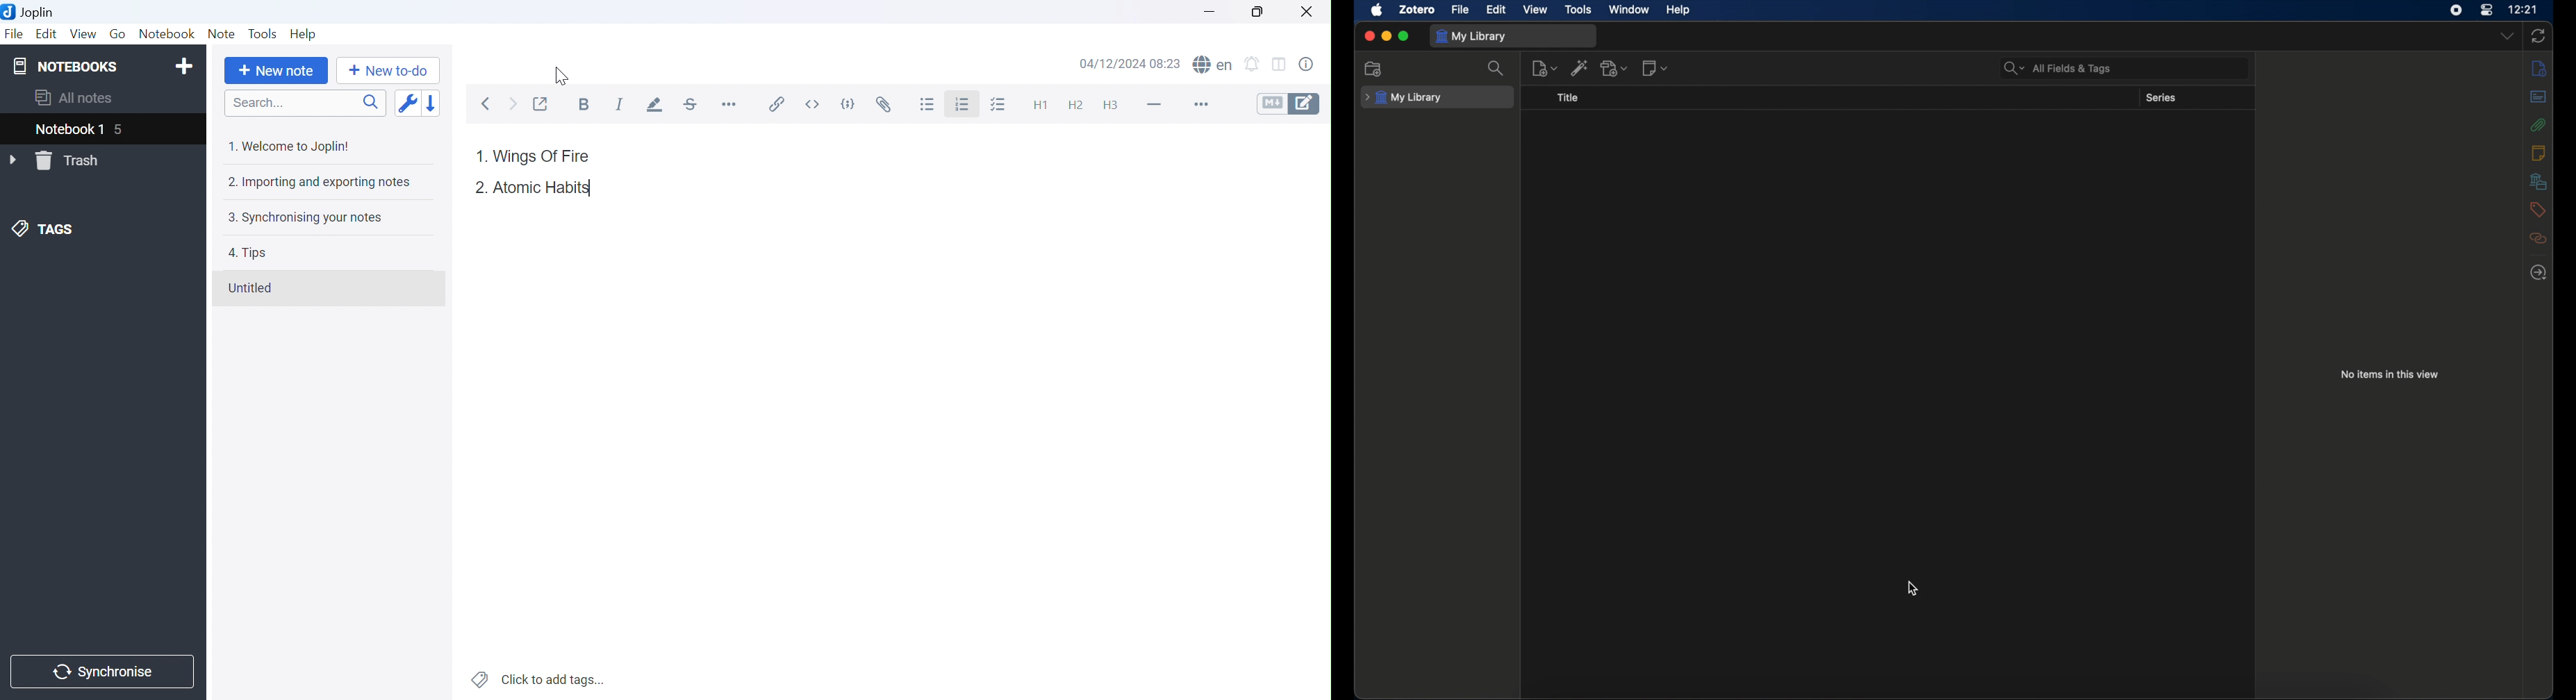  I want to click on tags, so click(2537, 209).